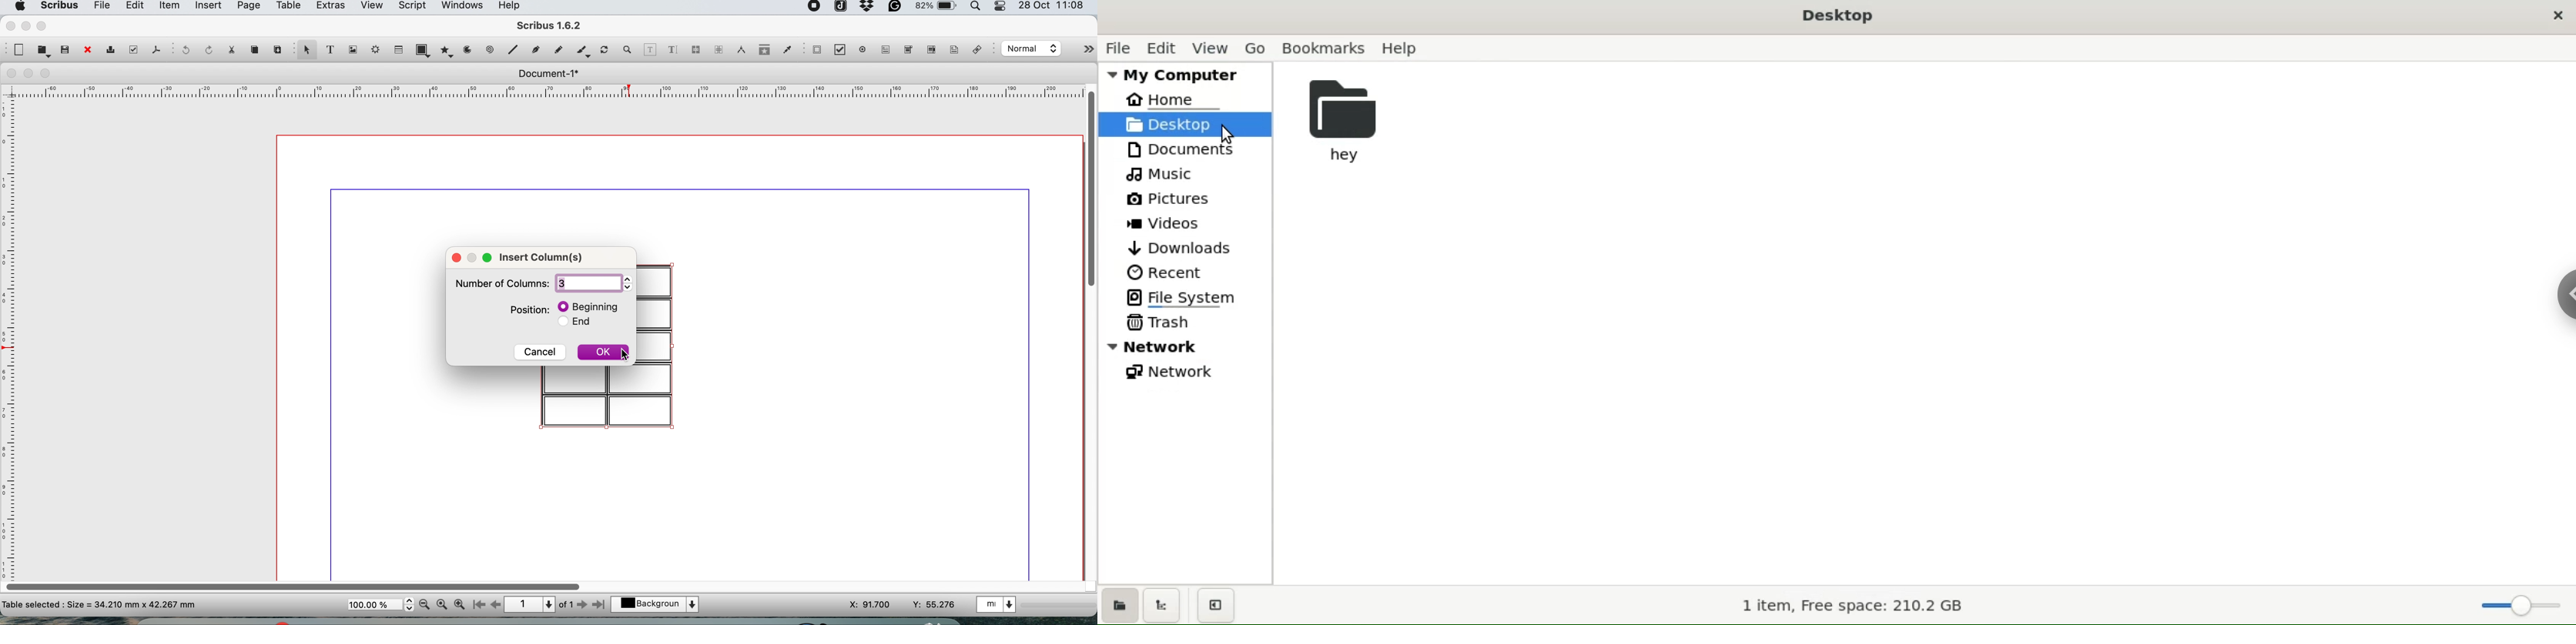 The height and width of the screenshot is (644, 2576). I want to click on home, so click(1171, 100).